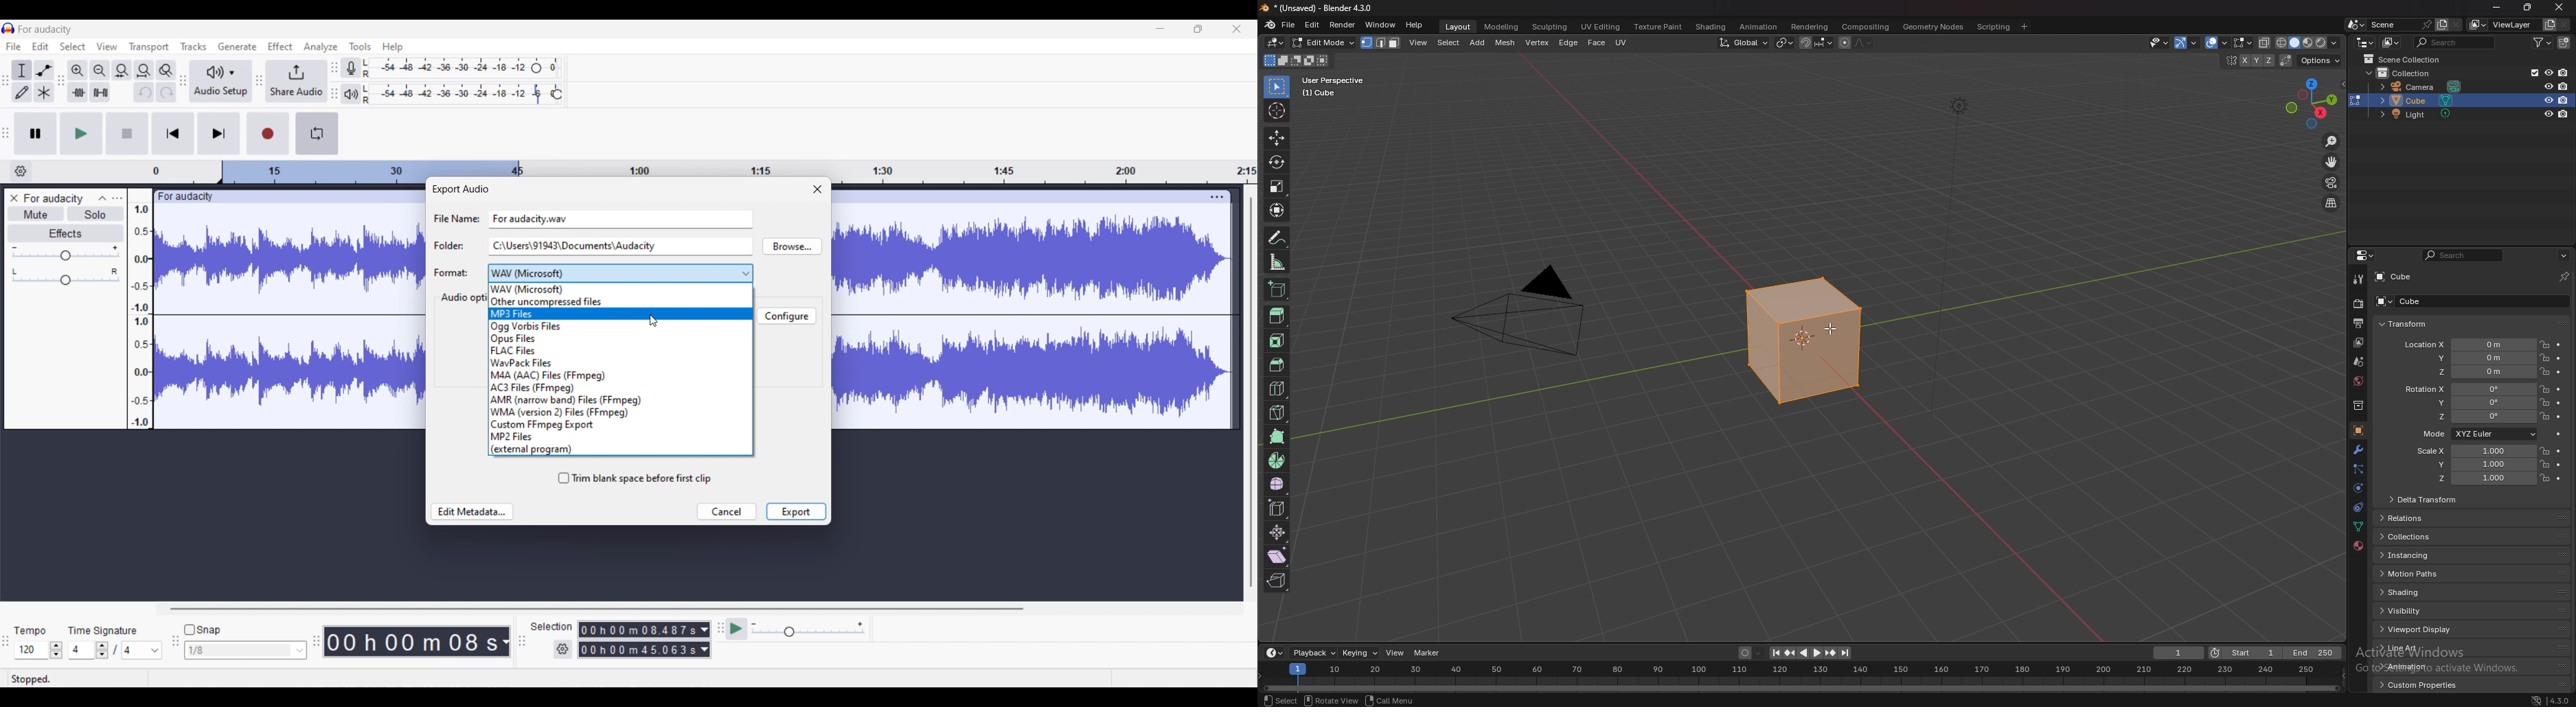 The width and height of the screenshot is (2576, 728). I want to click on Track measurement , so click(504, 642).